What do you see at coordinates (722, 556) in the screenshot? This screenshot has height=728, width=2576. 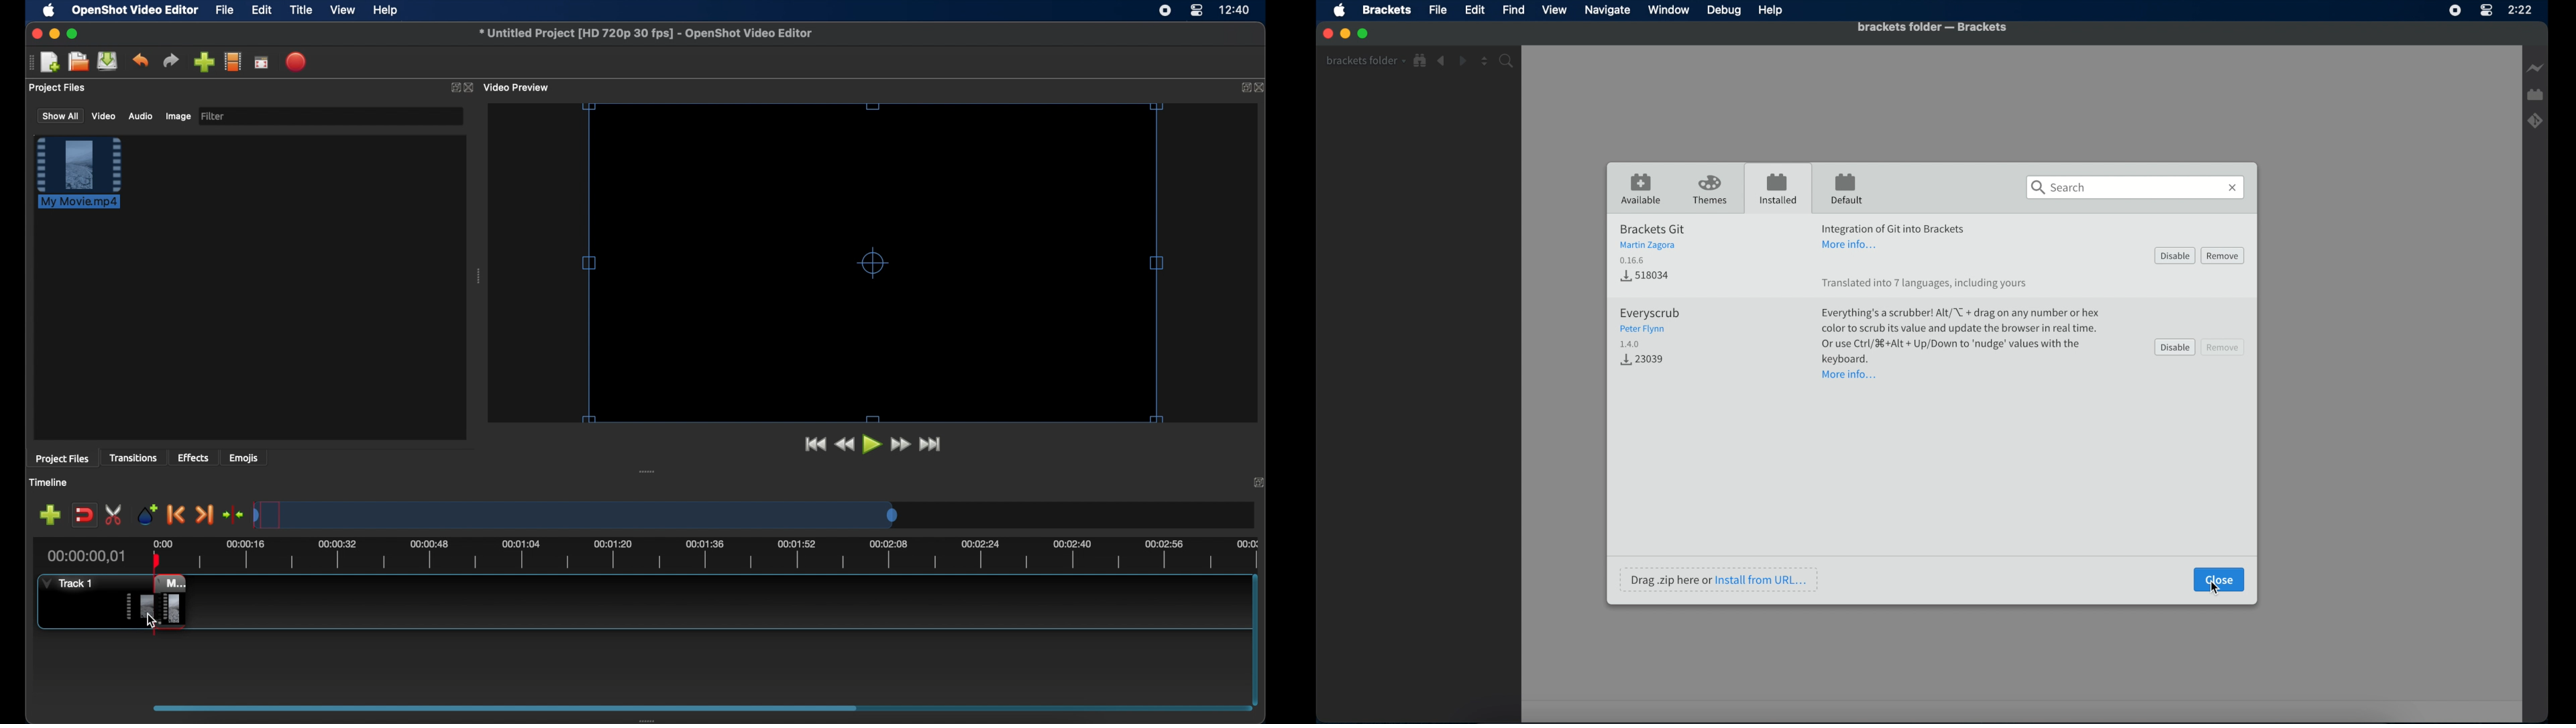 I see `timeline scale` at bounding box center [722, 556].